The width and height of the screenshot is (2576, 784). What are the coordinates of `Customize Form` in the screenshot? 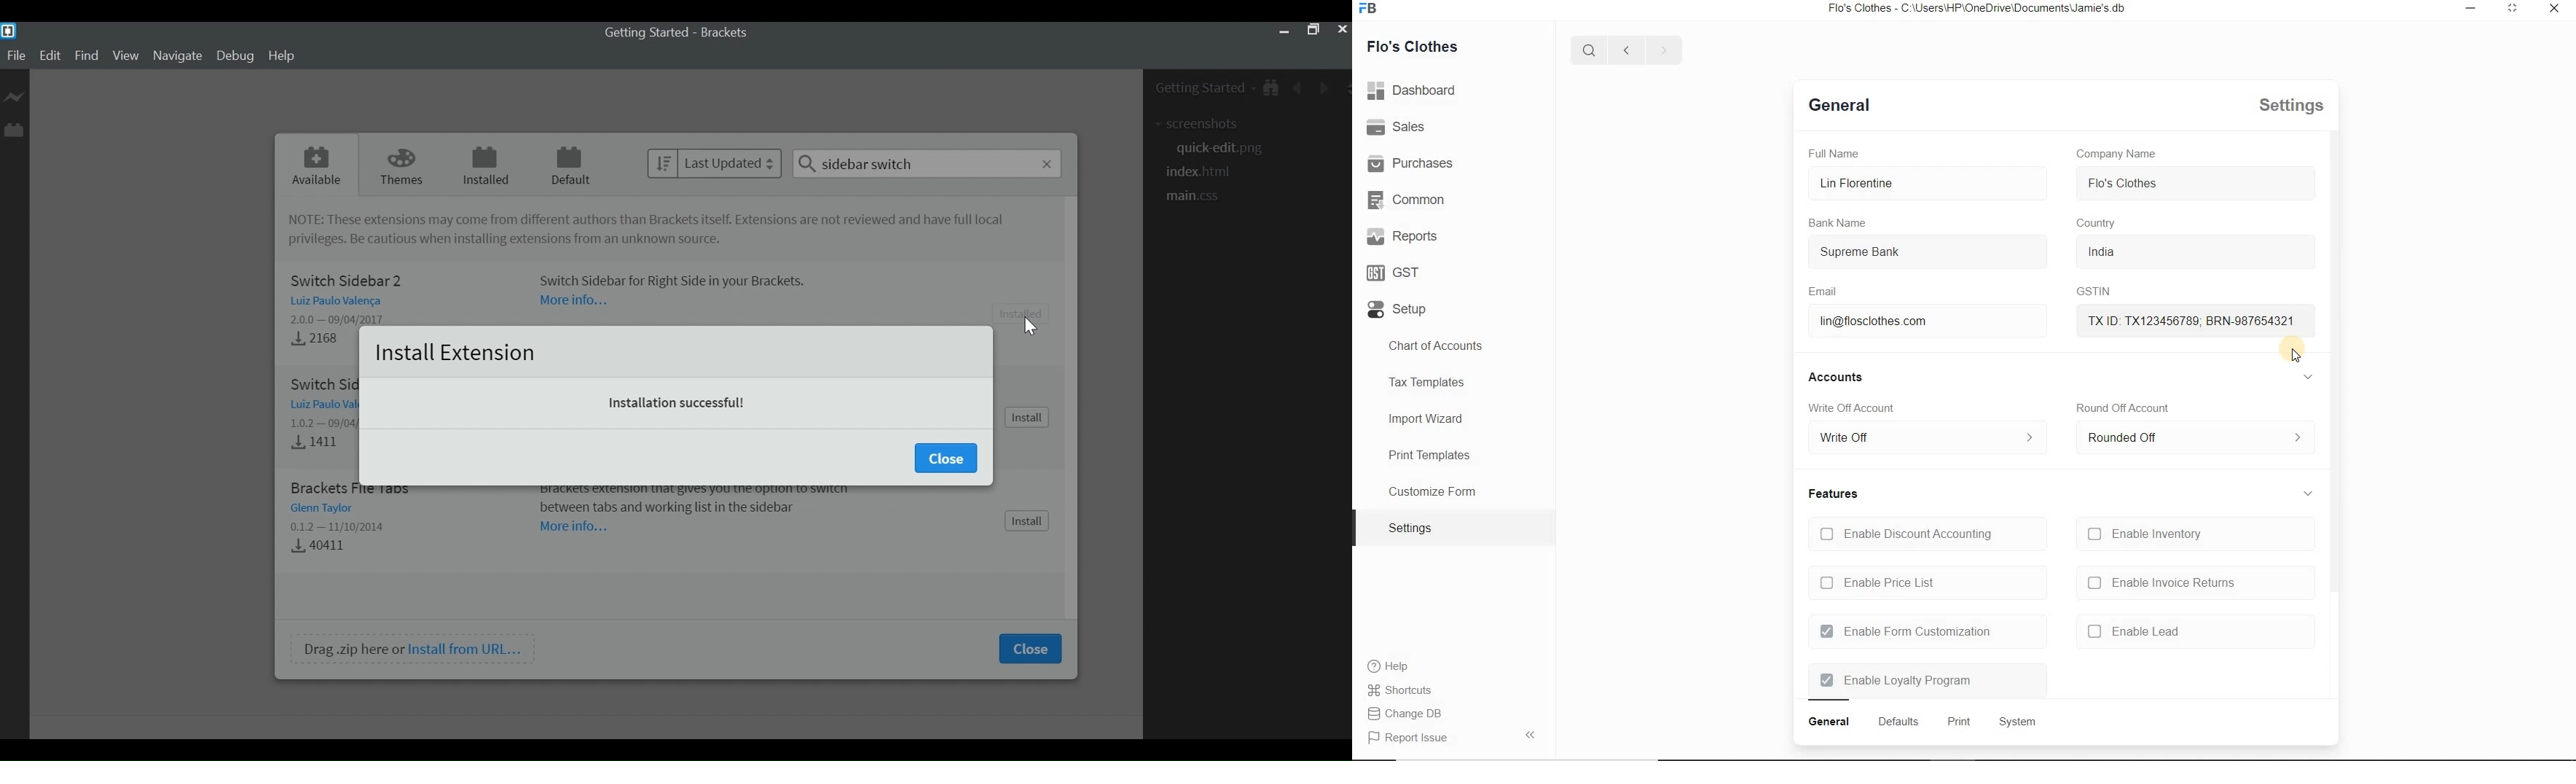 It's located at (1434, 490).